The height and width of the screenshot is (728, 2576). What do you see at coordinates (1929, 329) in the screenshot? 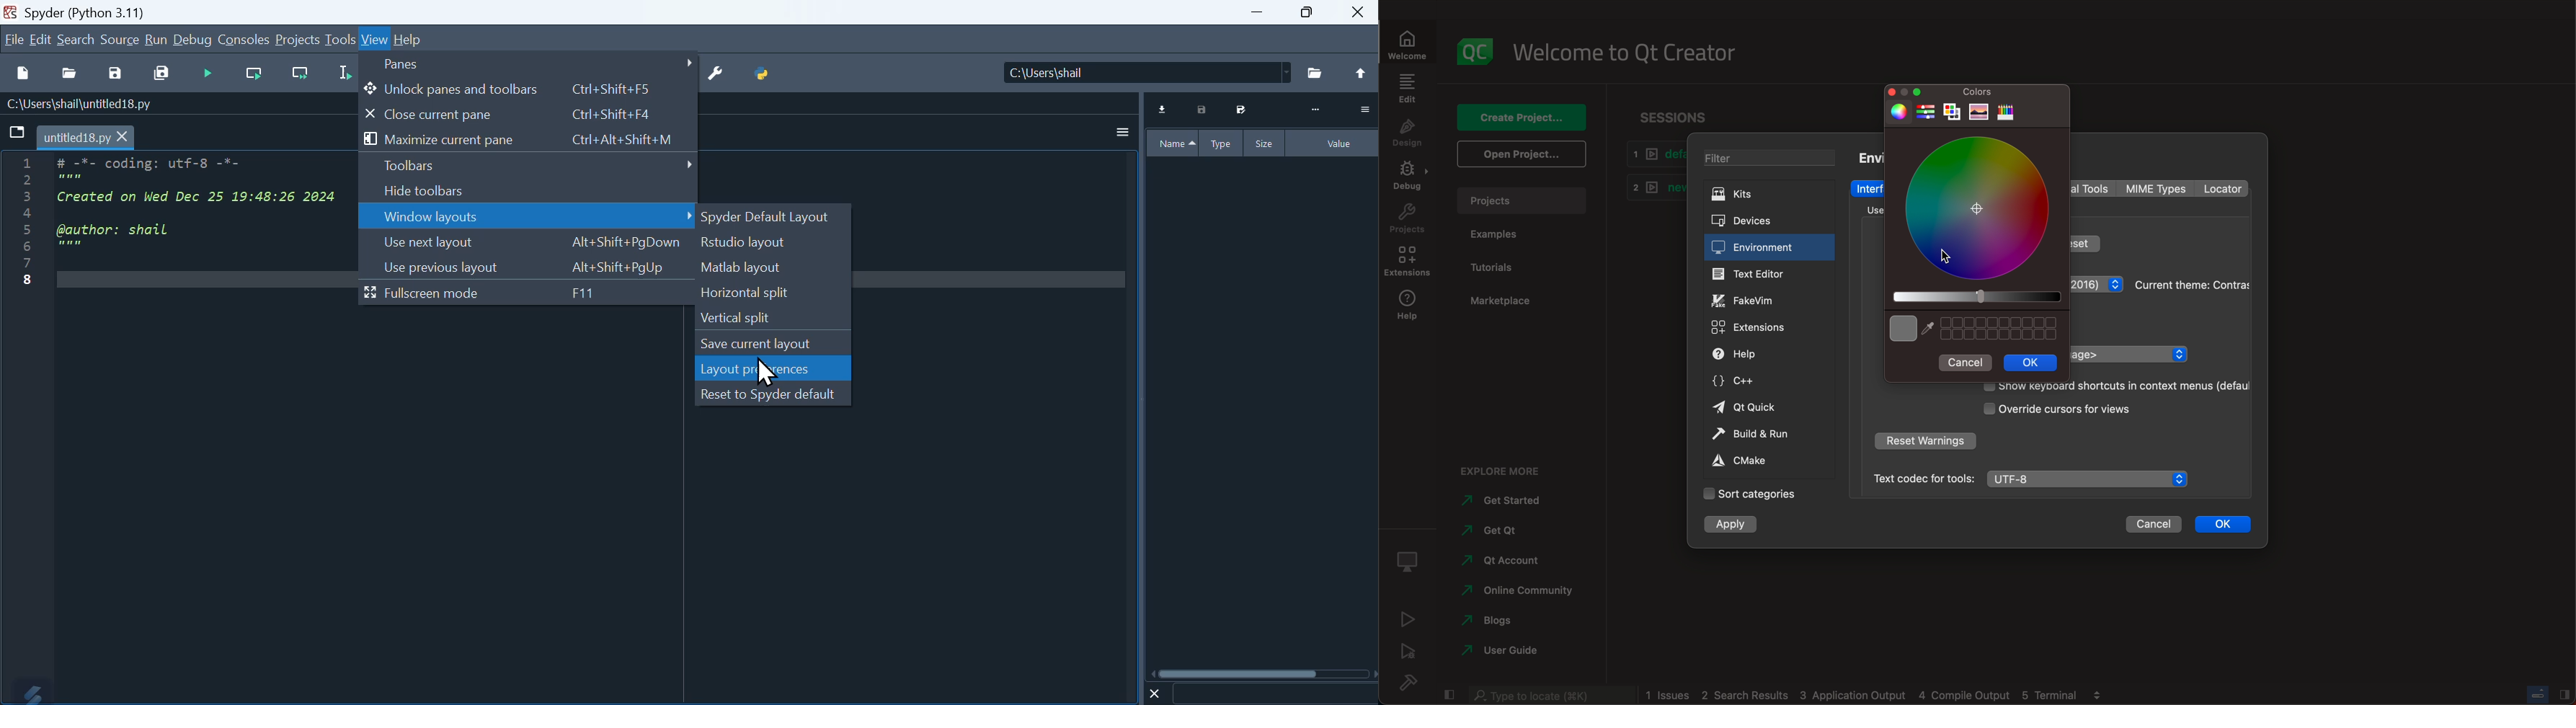
I see `dropper` at bounding box center [1929, 329].